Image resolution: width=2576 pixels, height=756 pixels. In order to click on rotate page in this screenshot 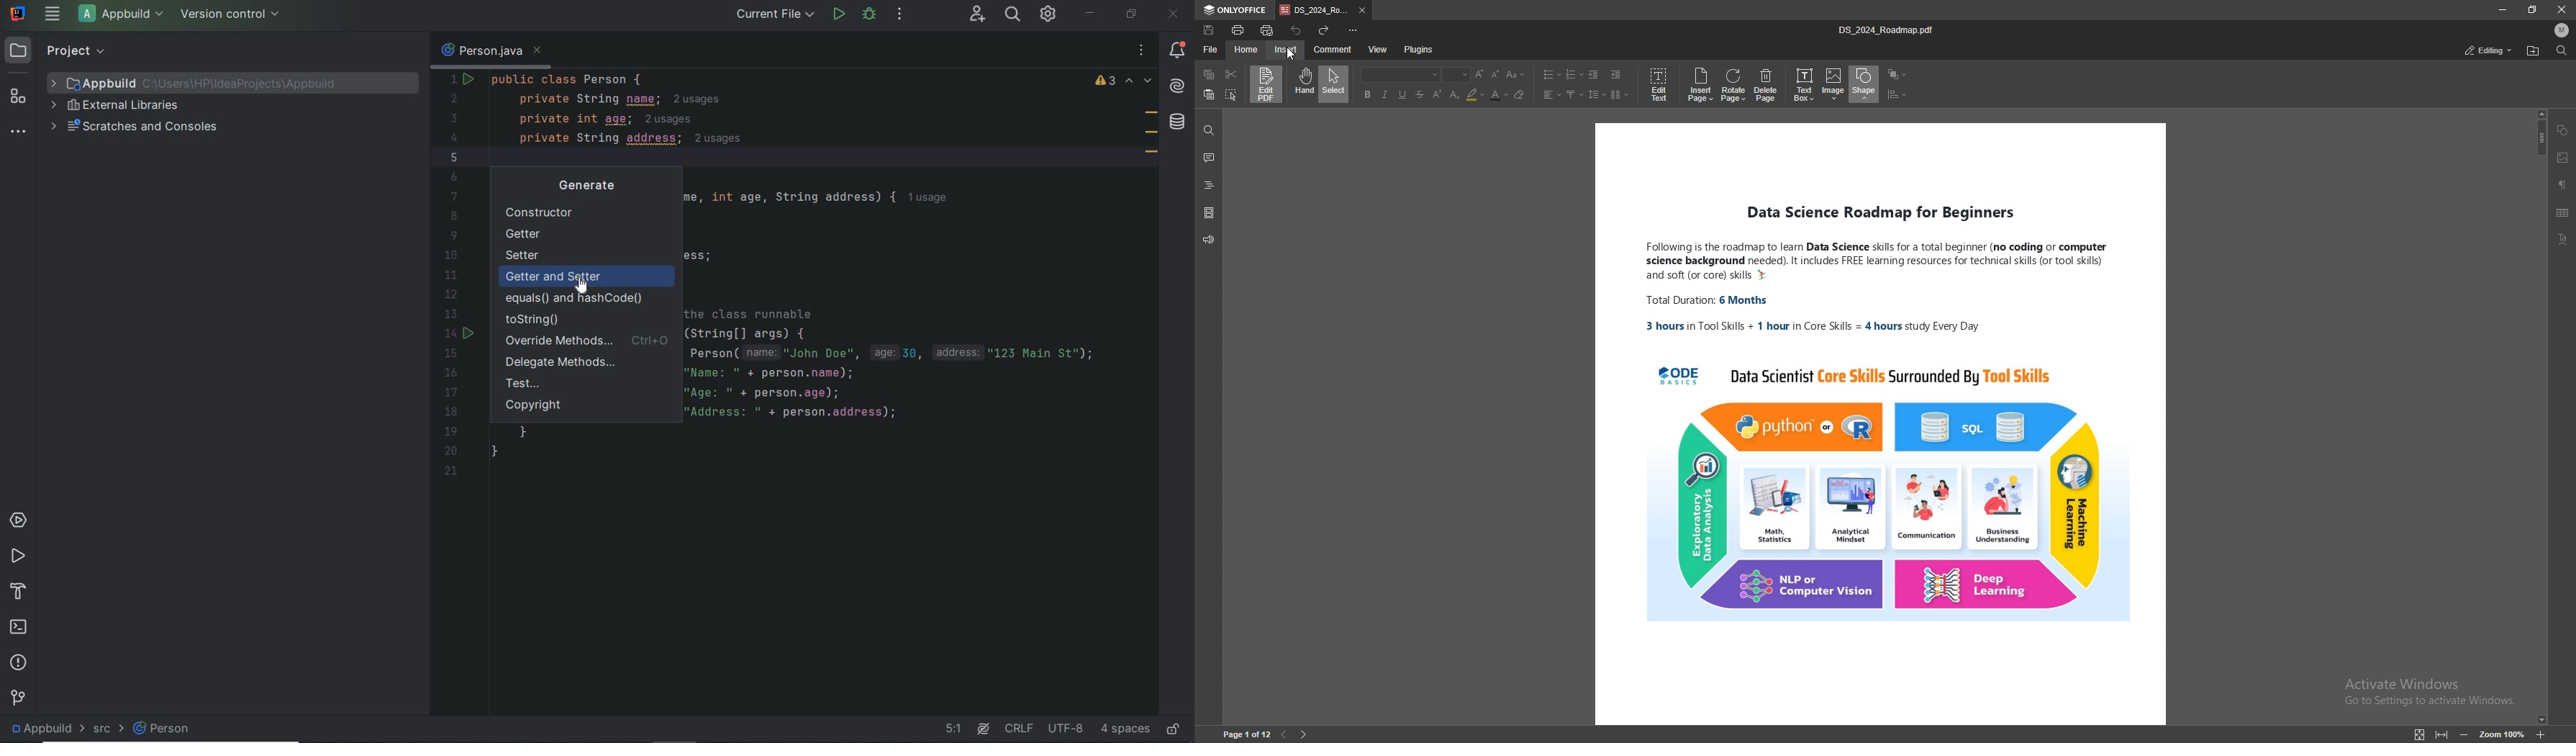, I will do `click(1734, 85)`.